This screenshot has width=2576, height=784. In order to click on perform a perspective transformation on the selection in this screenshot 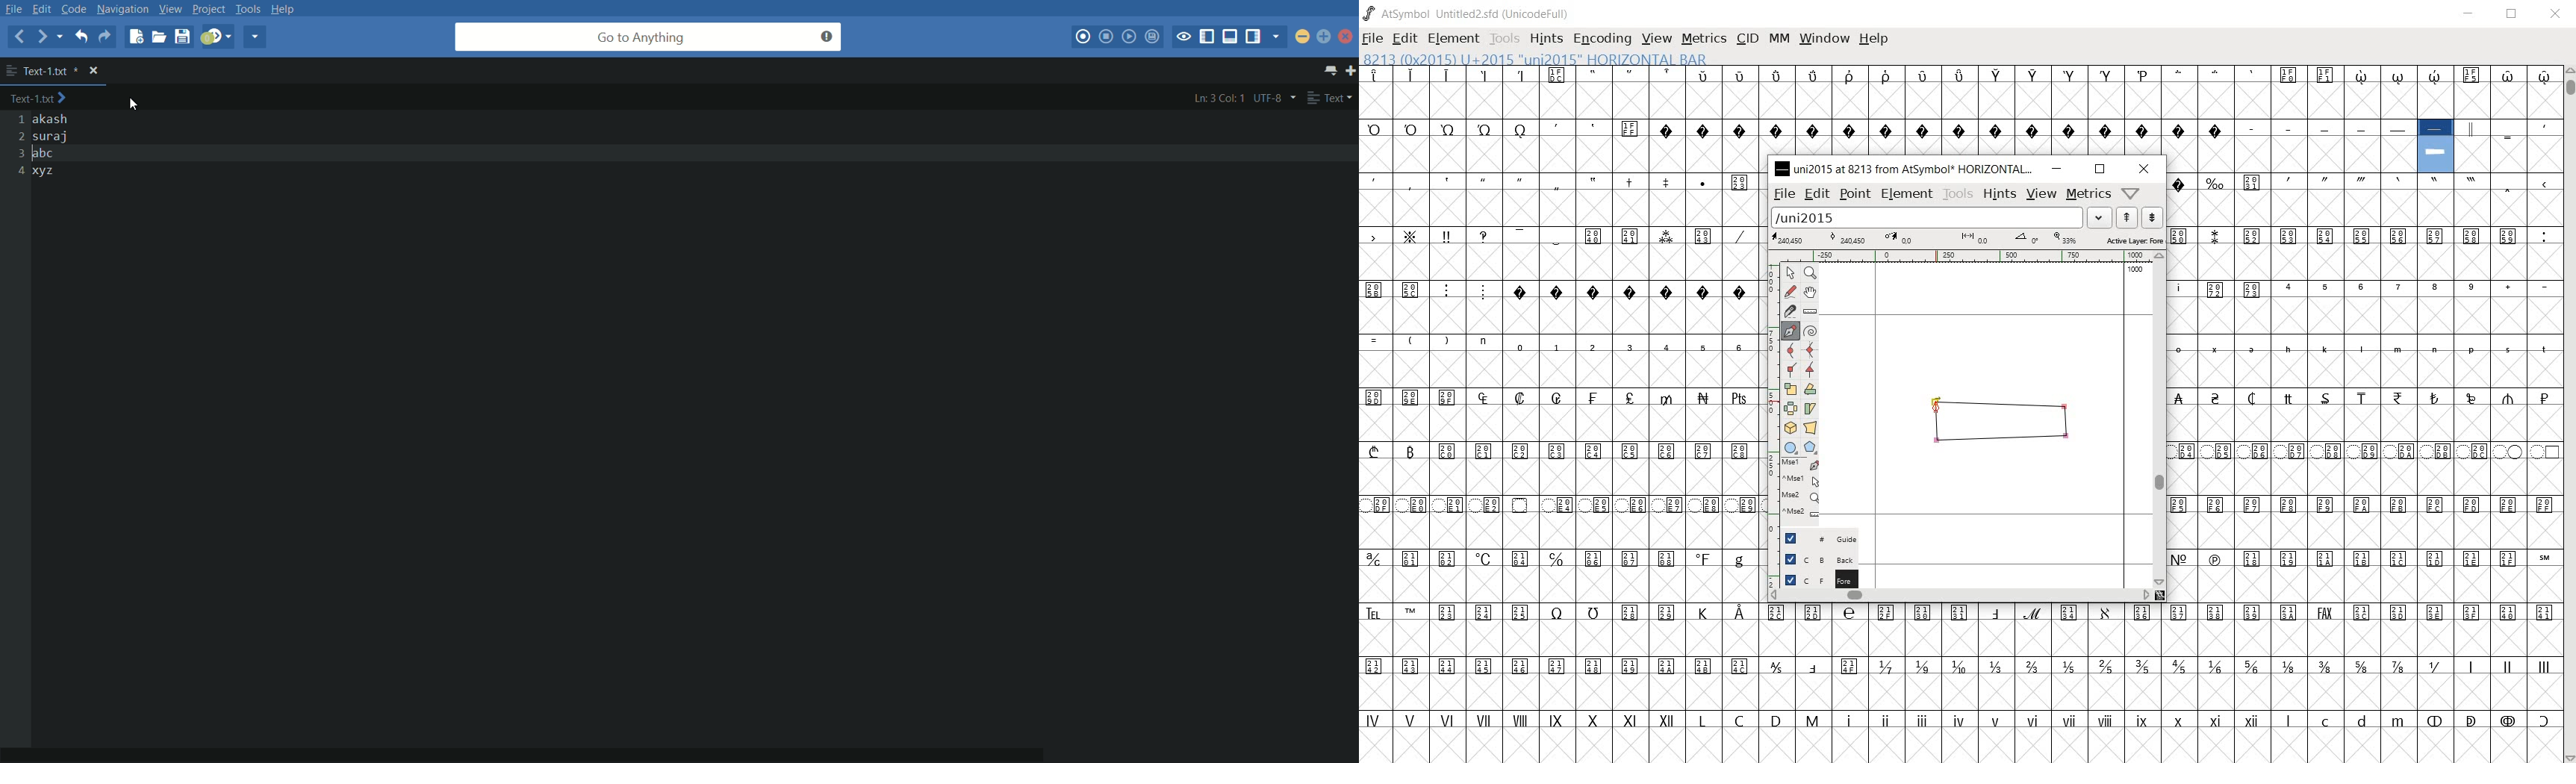, I will do `click(1810, 427)`.